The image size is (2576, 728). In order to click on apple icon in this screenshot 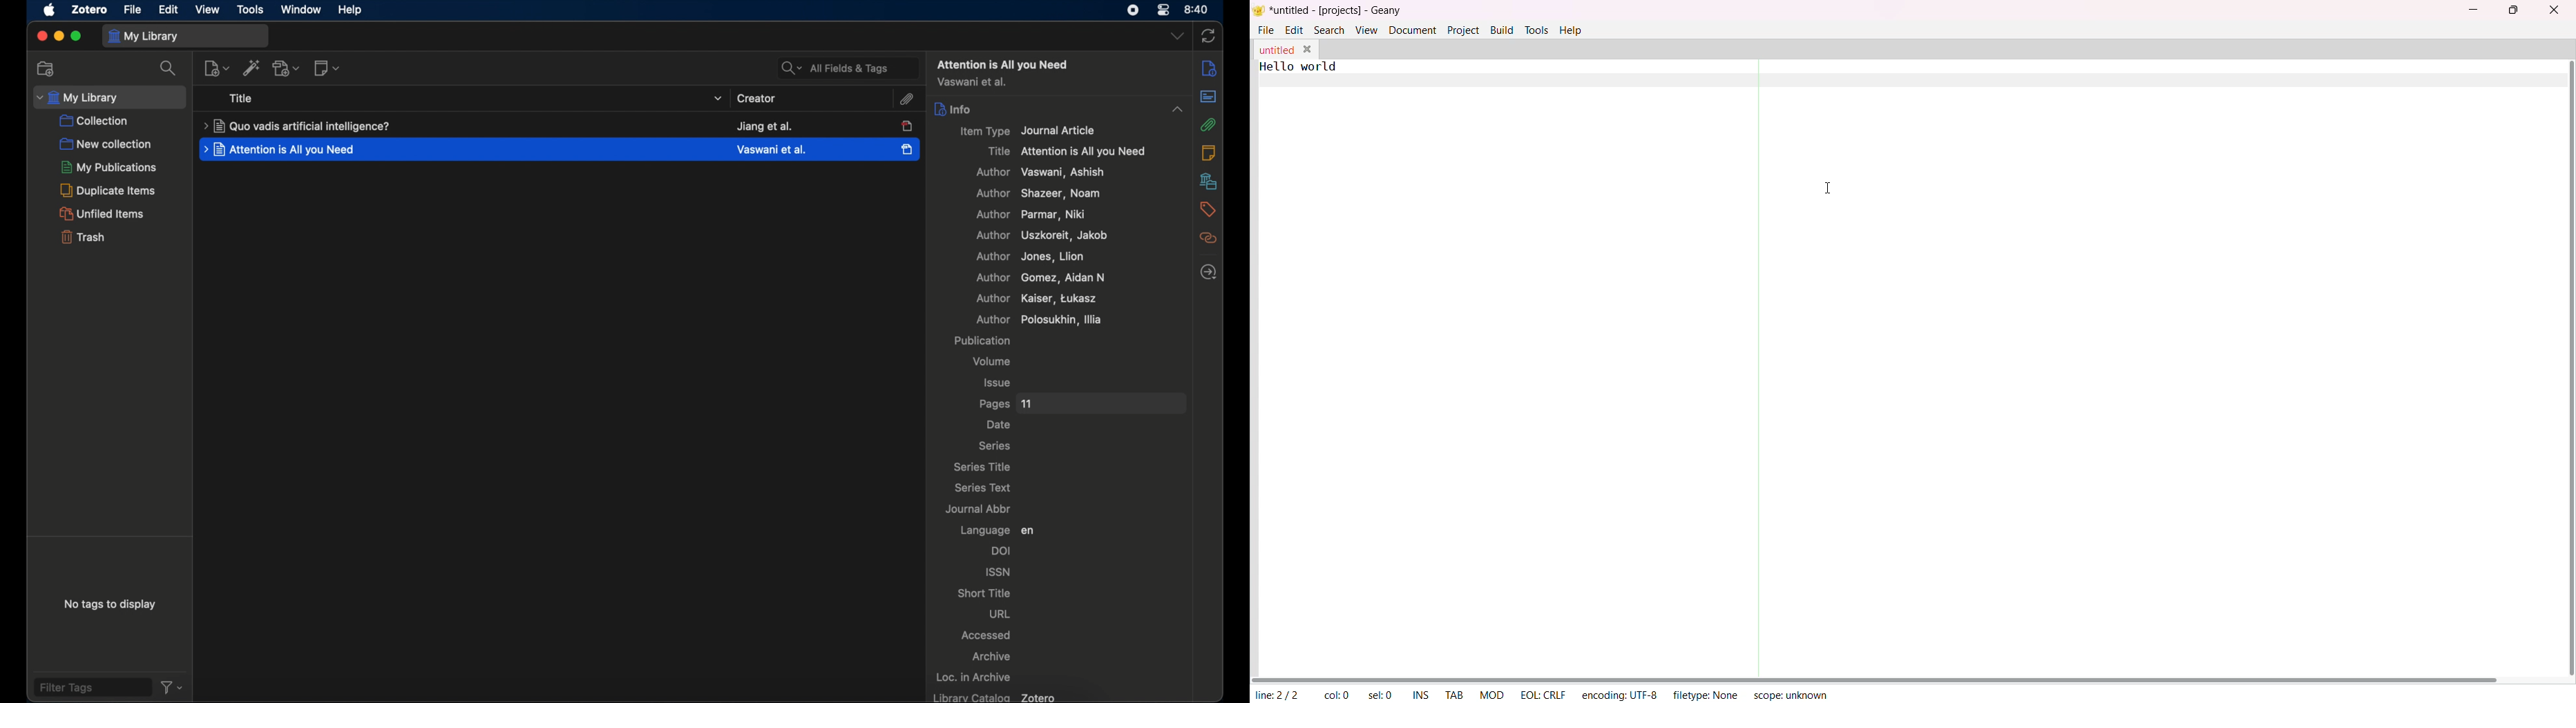, I will do `click(48, 10)`.